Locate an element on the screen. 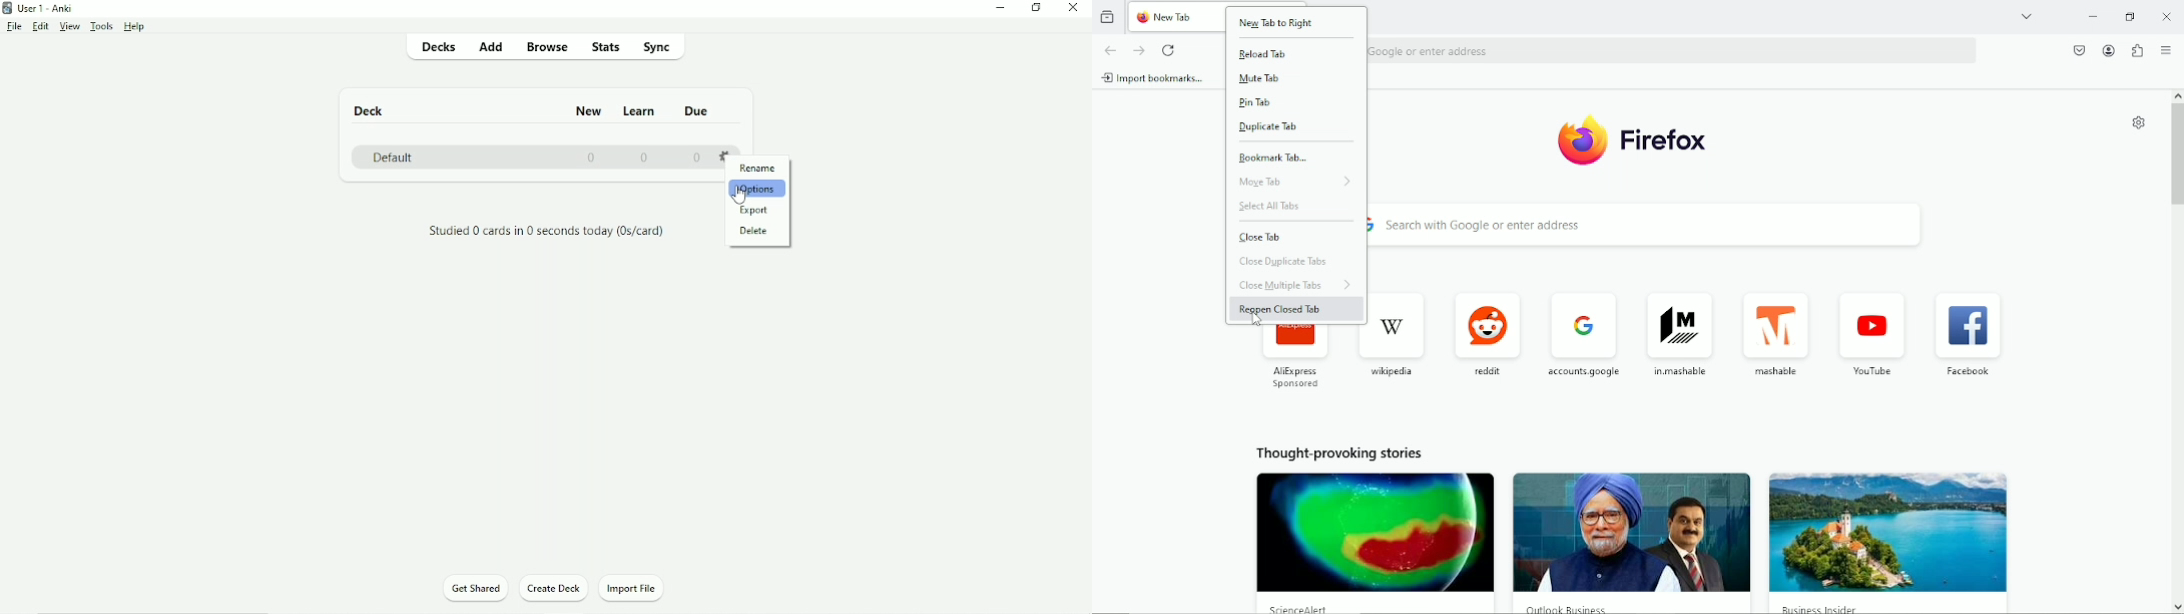  logo is located at coordinates (1630, 138).